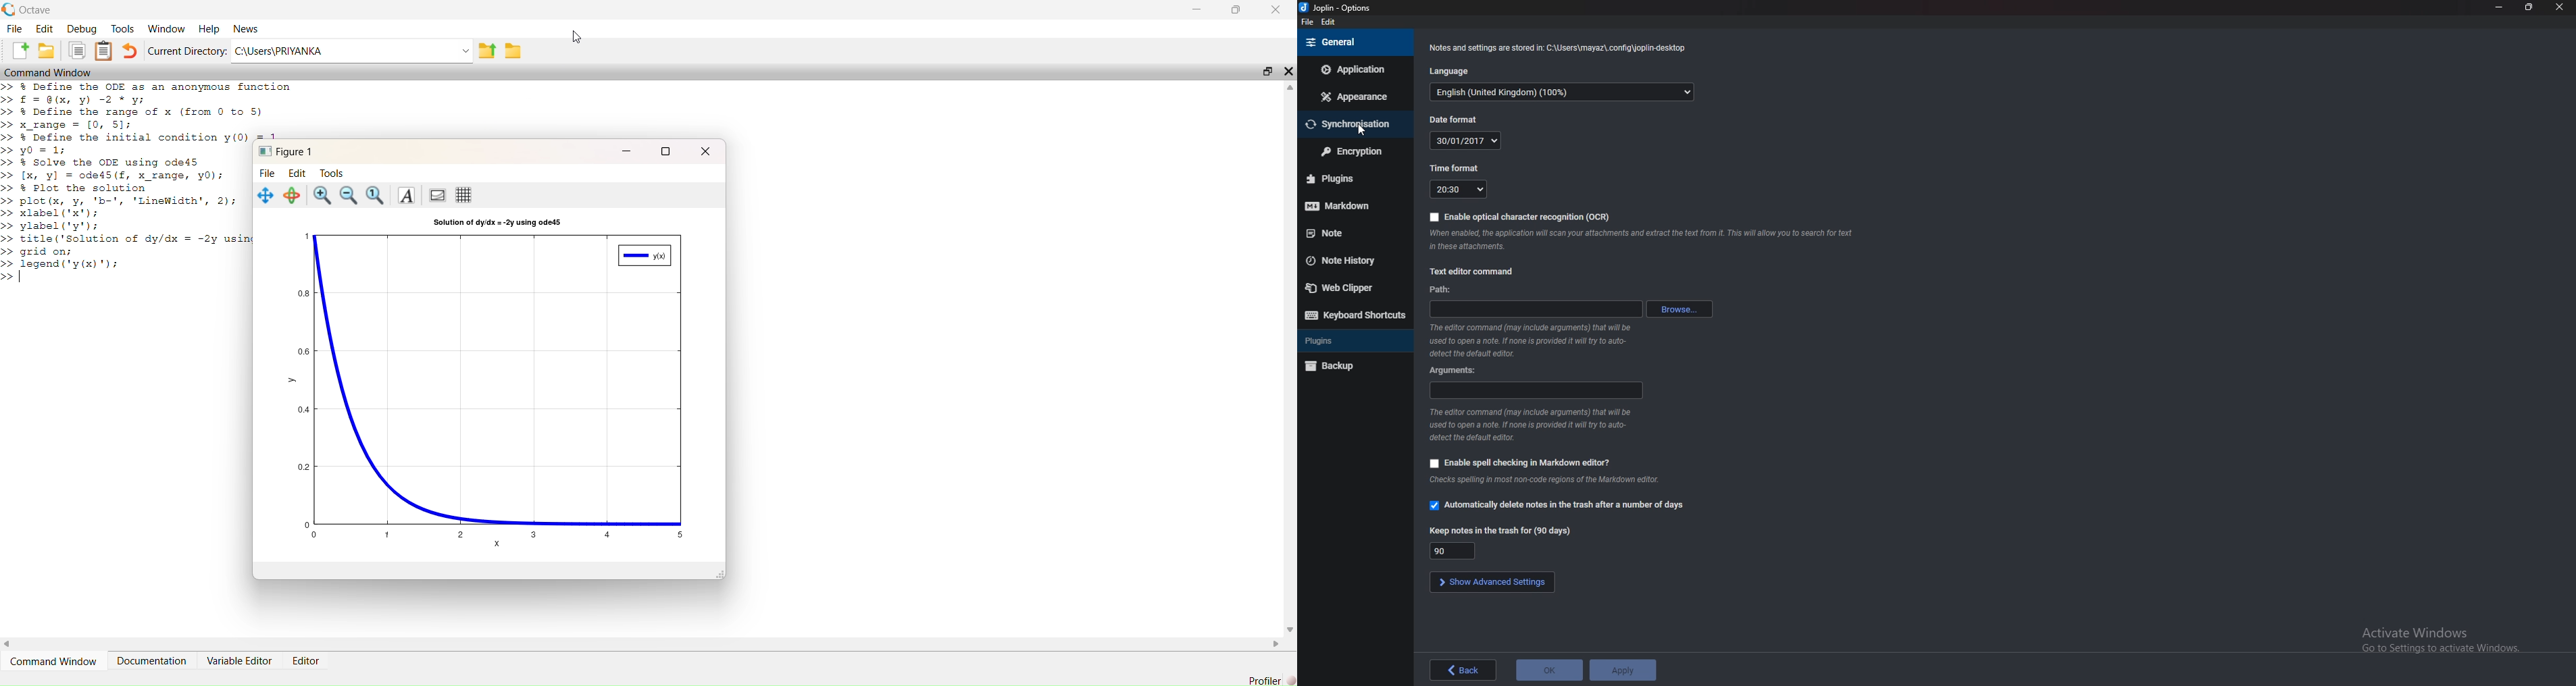 The height and width of the screenshot is (700, 2576). Describe the element at coordinates (1350, 289) in the screenshot. I see `web clipper` at that location.